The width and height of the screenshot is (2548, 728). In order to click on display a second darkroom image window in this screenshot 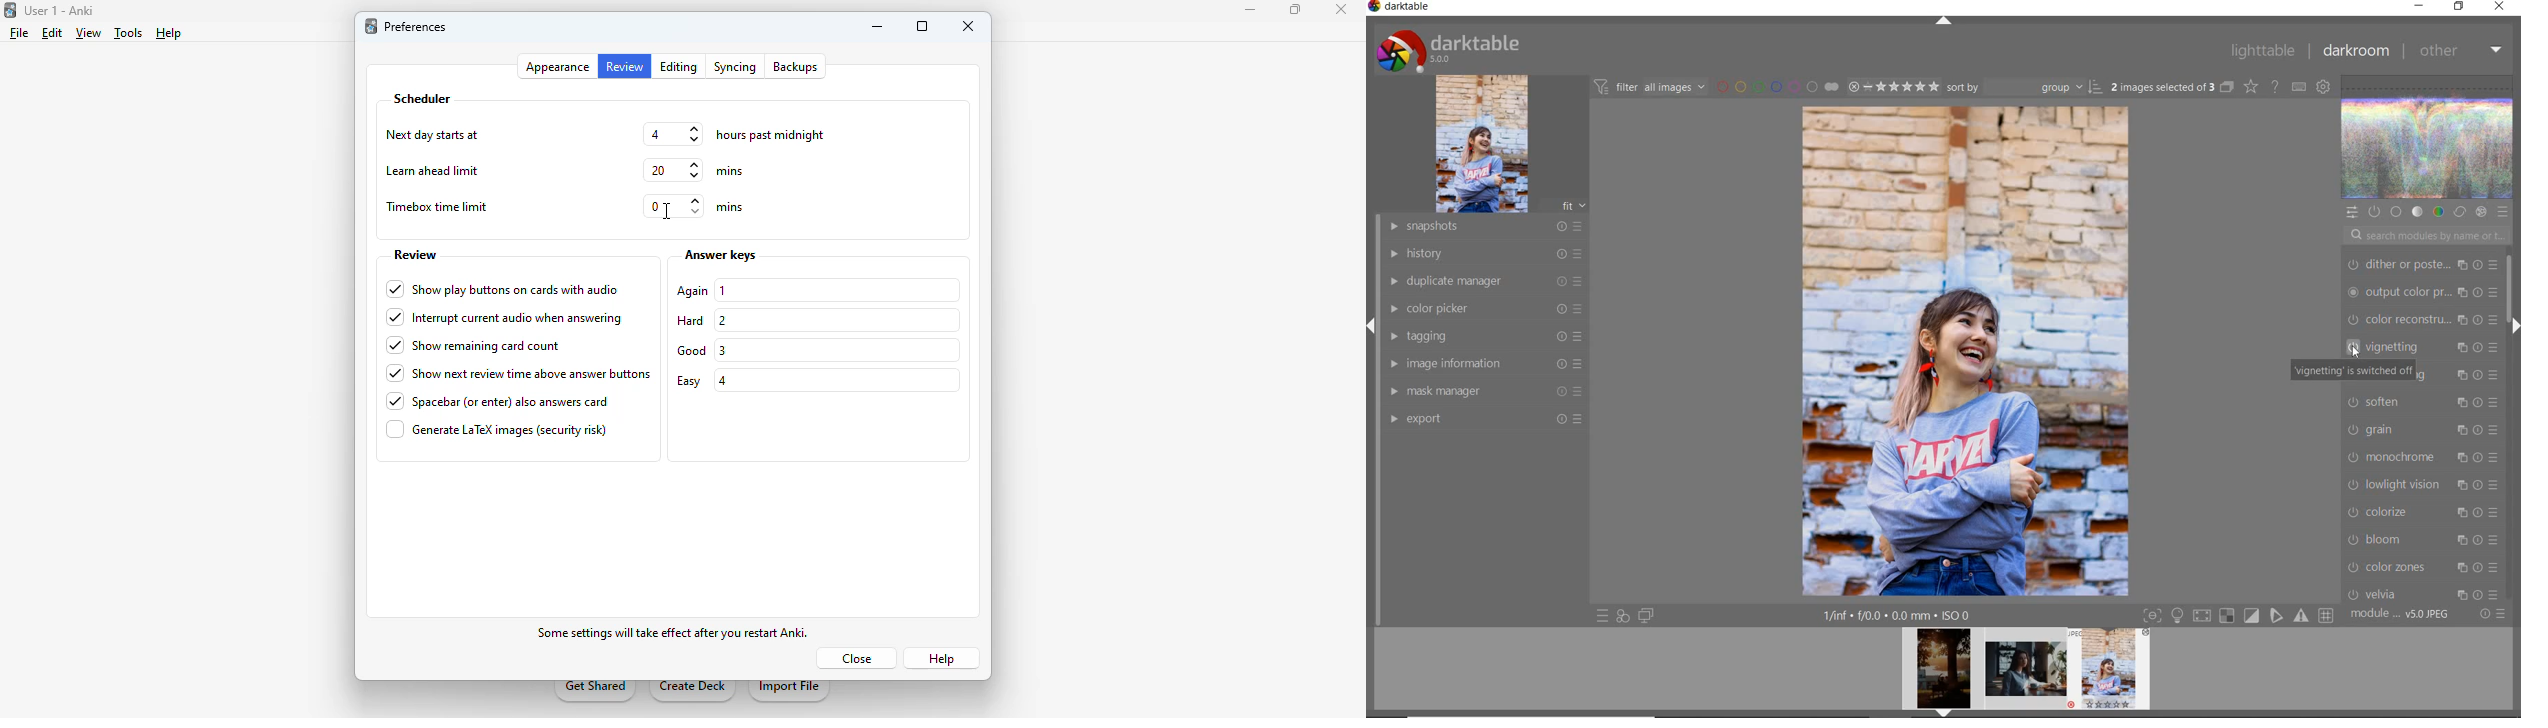, I will do `click(1647, 616)`.